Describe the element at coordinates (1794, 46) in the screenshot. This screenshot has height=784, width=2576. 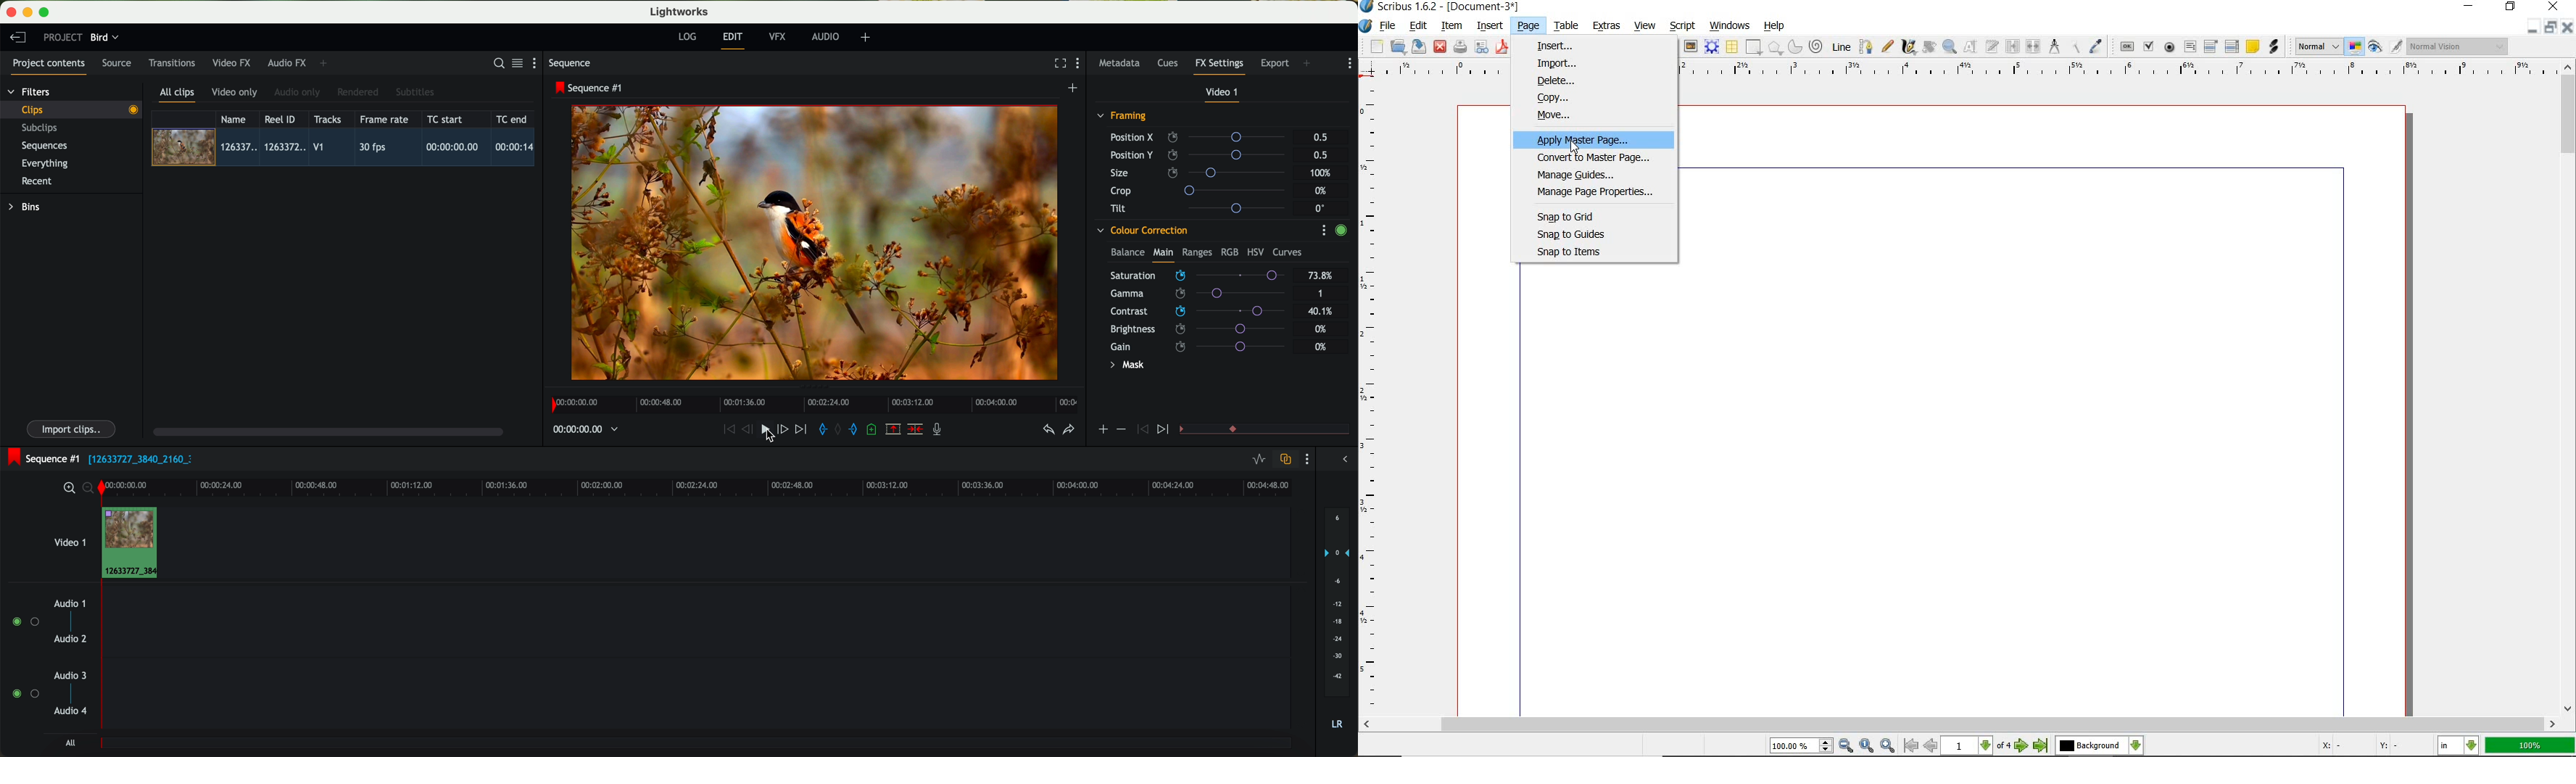
I see `arc` at that location.